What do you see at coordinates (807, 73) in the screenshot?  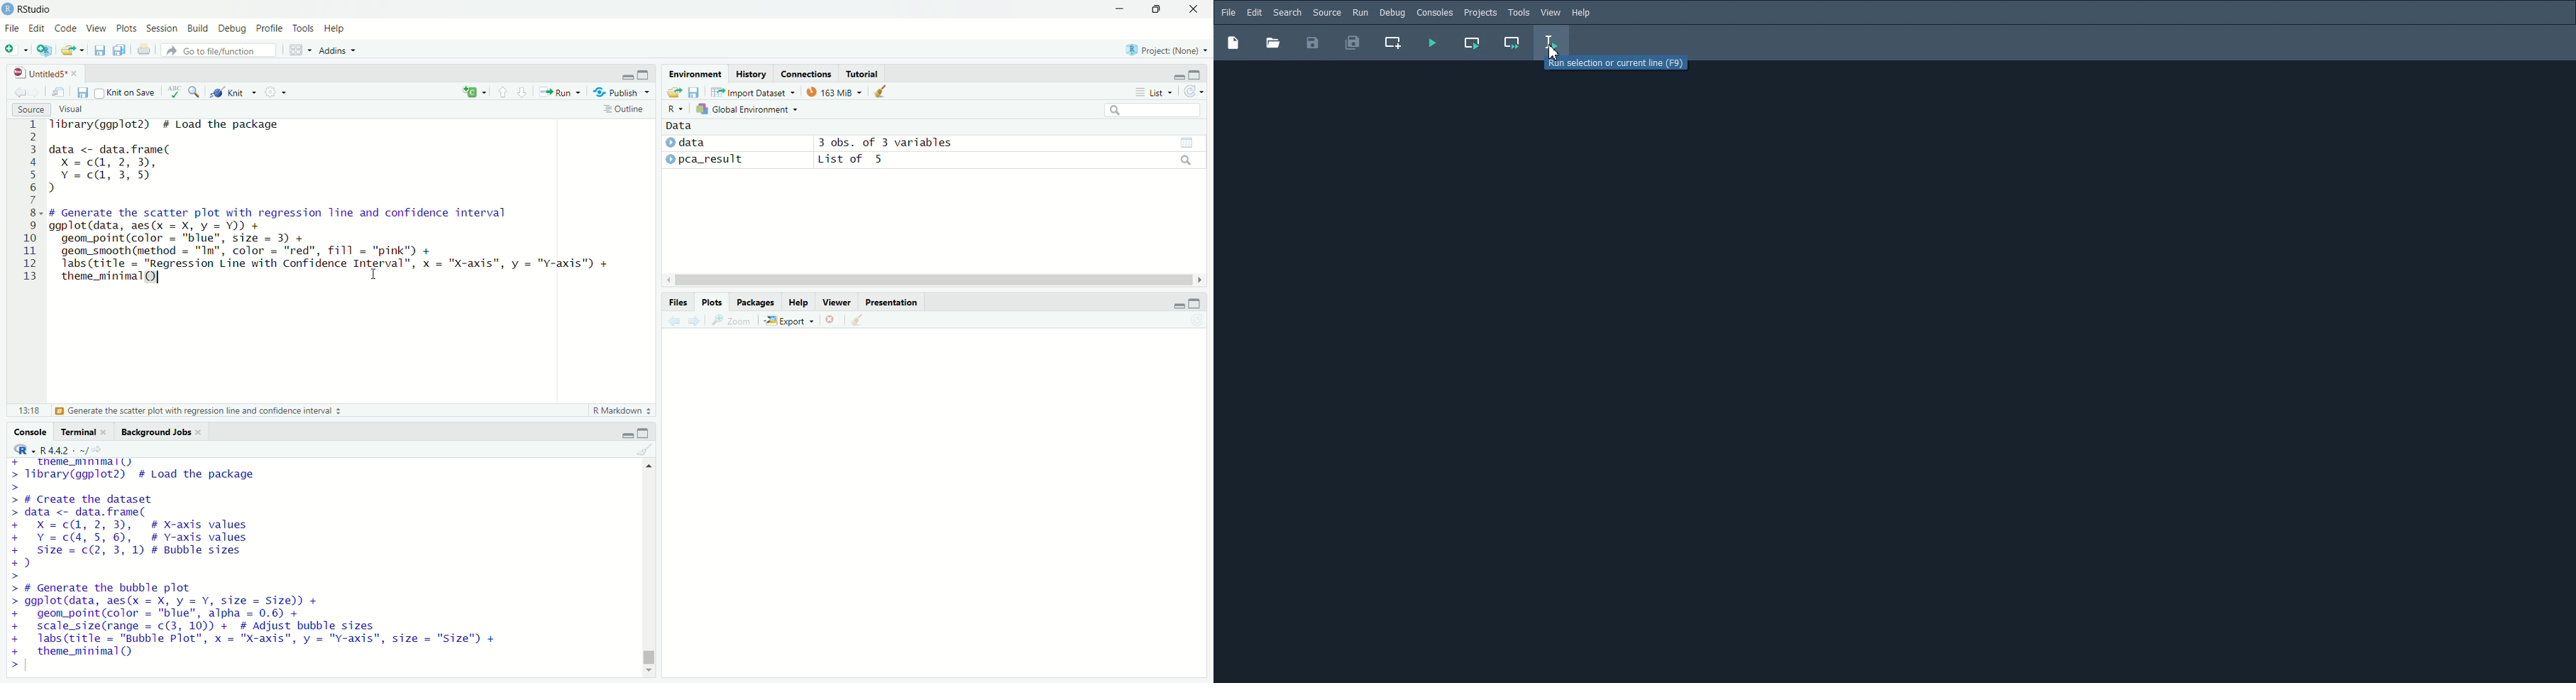 I see `Connections` at bounding box center [807, 73].